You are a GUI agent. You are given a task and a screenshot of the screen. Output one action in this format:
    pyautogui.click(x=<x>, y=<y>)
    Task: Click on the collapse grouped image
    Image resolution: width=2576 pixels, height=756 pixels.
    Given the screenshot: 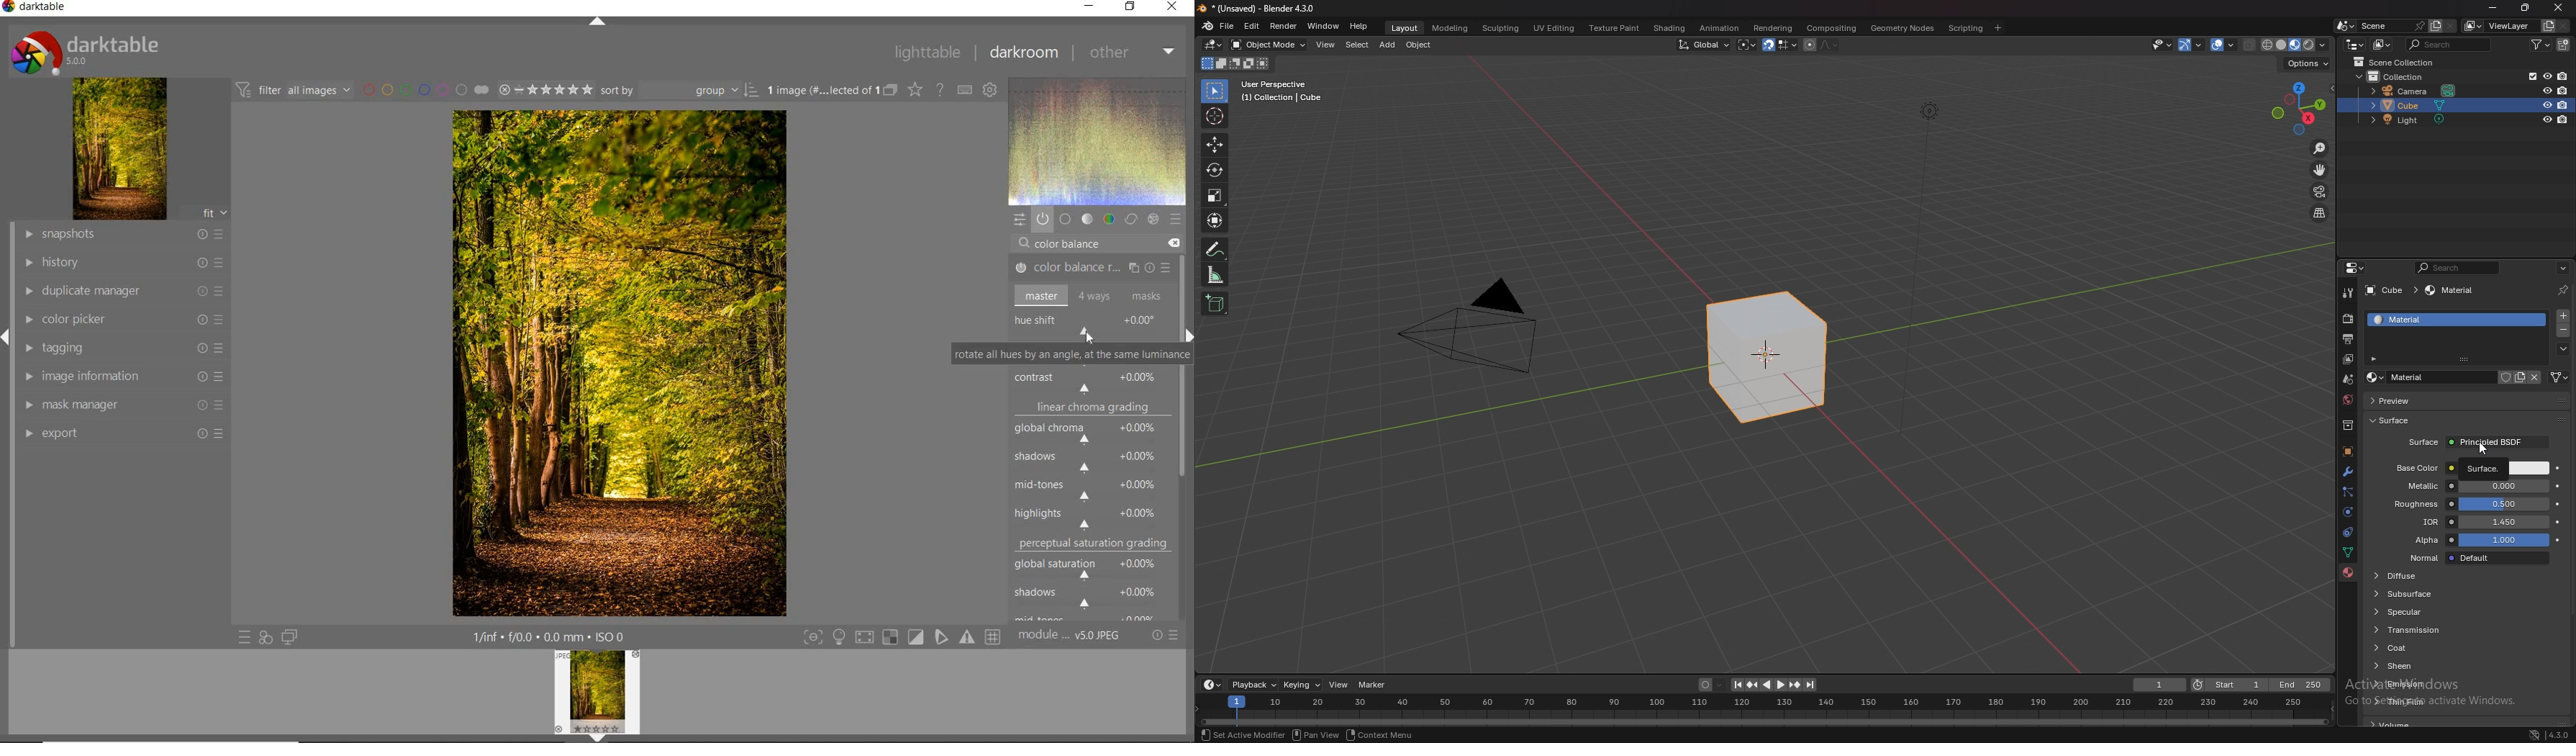 What is the action you would take?
    pyautogui.click(x=891, y=90)
    